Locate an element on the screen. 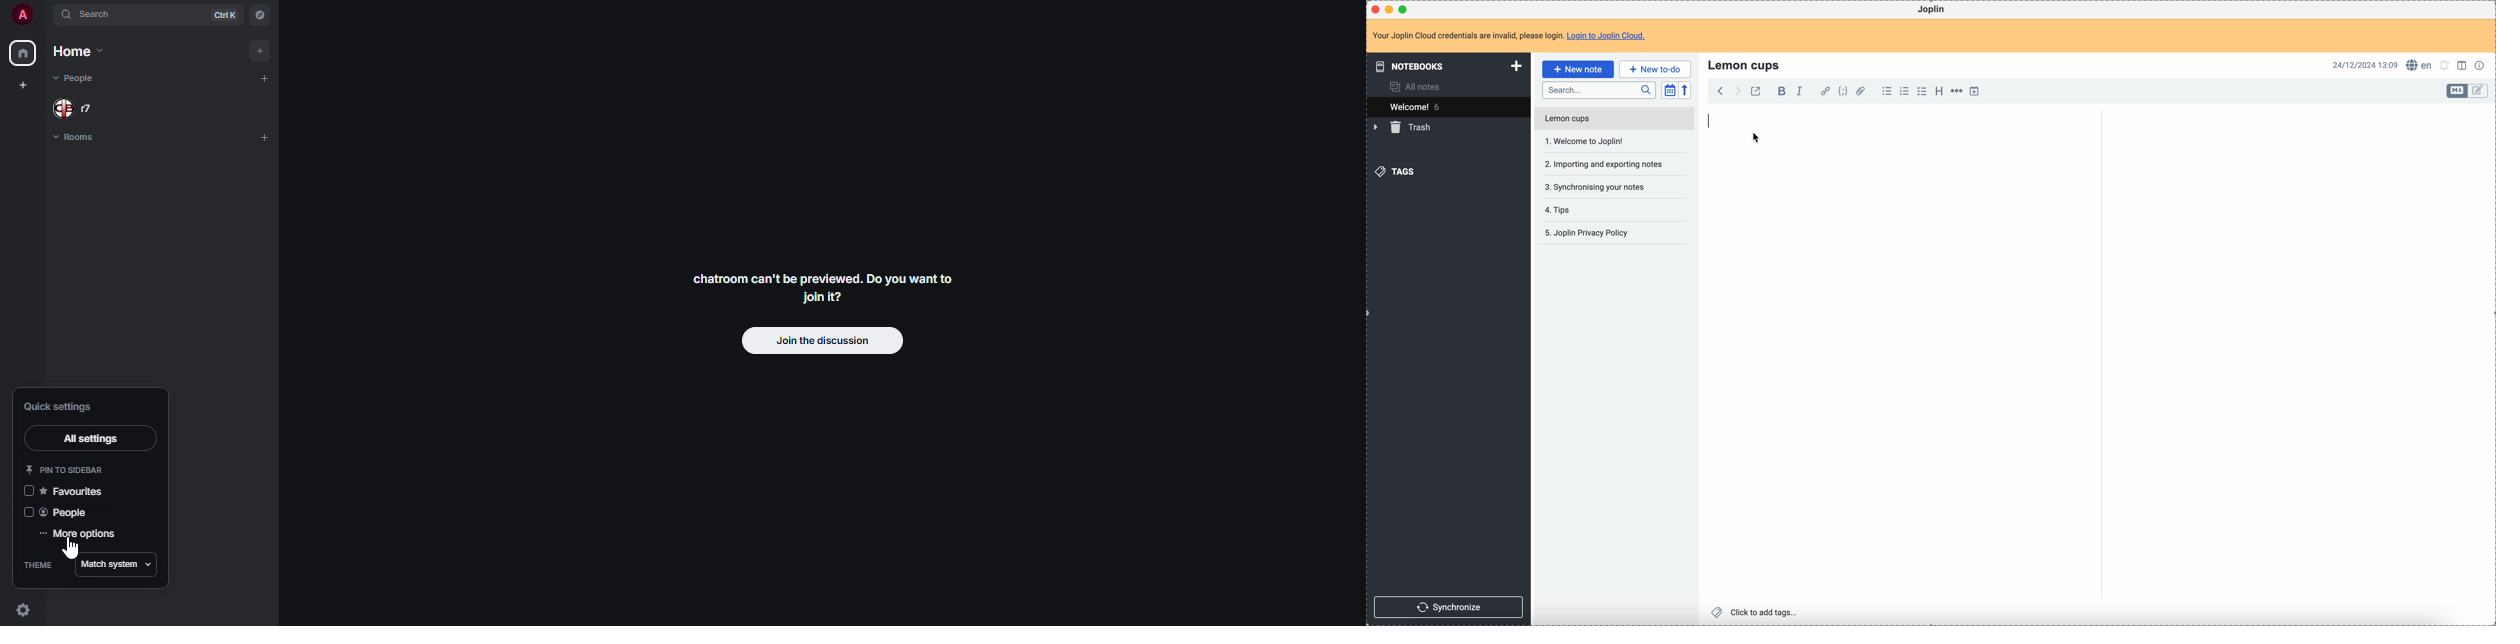  toggle external editing is located at coordinates (1755, 93).